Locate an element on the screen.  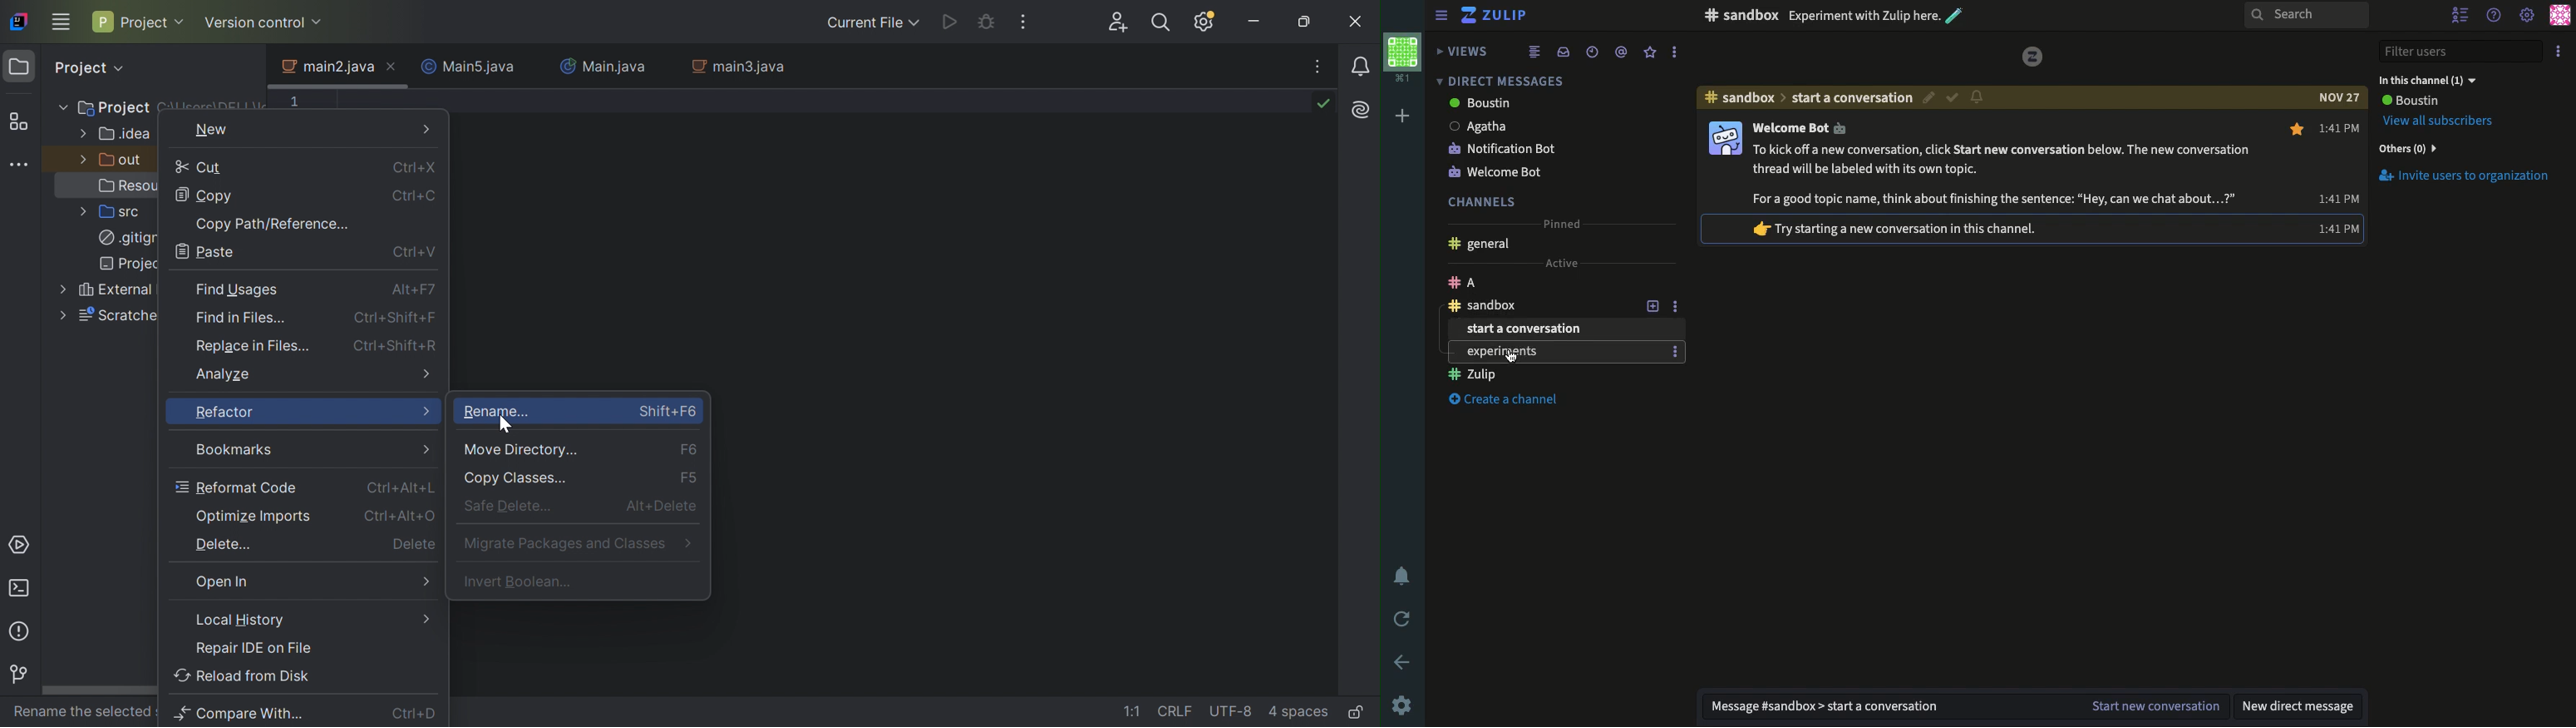
Search is located at coordinates (2305, 16).